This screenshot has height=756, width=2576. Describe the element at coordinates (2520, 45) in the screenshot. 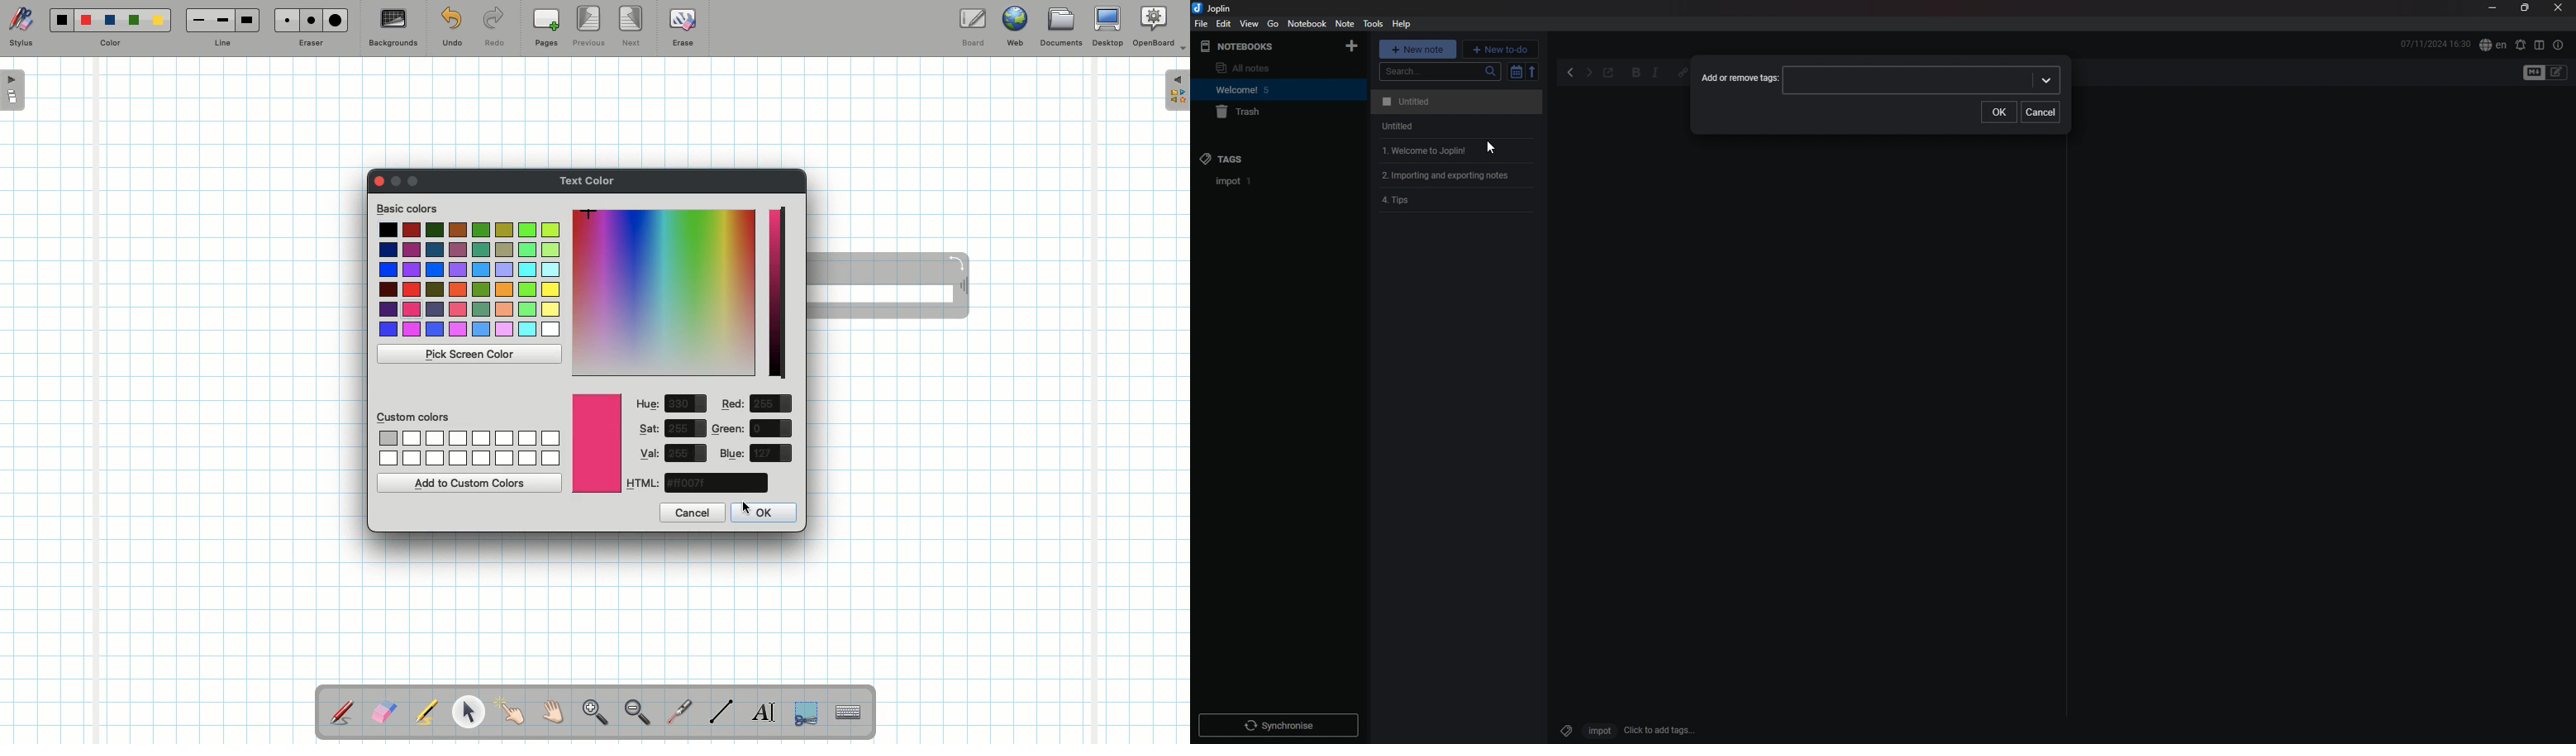

I see `spell check` at that location.